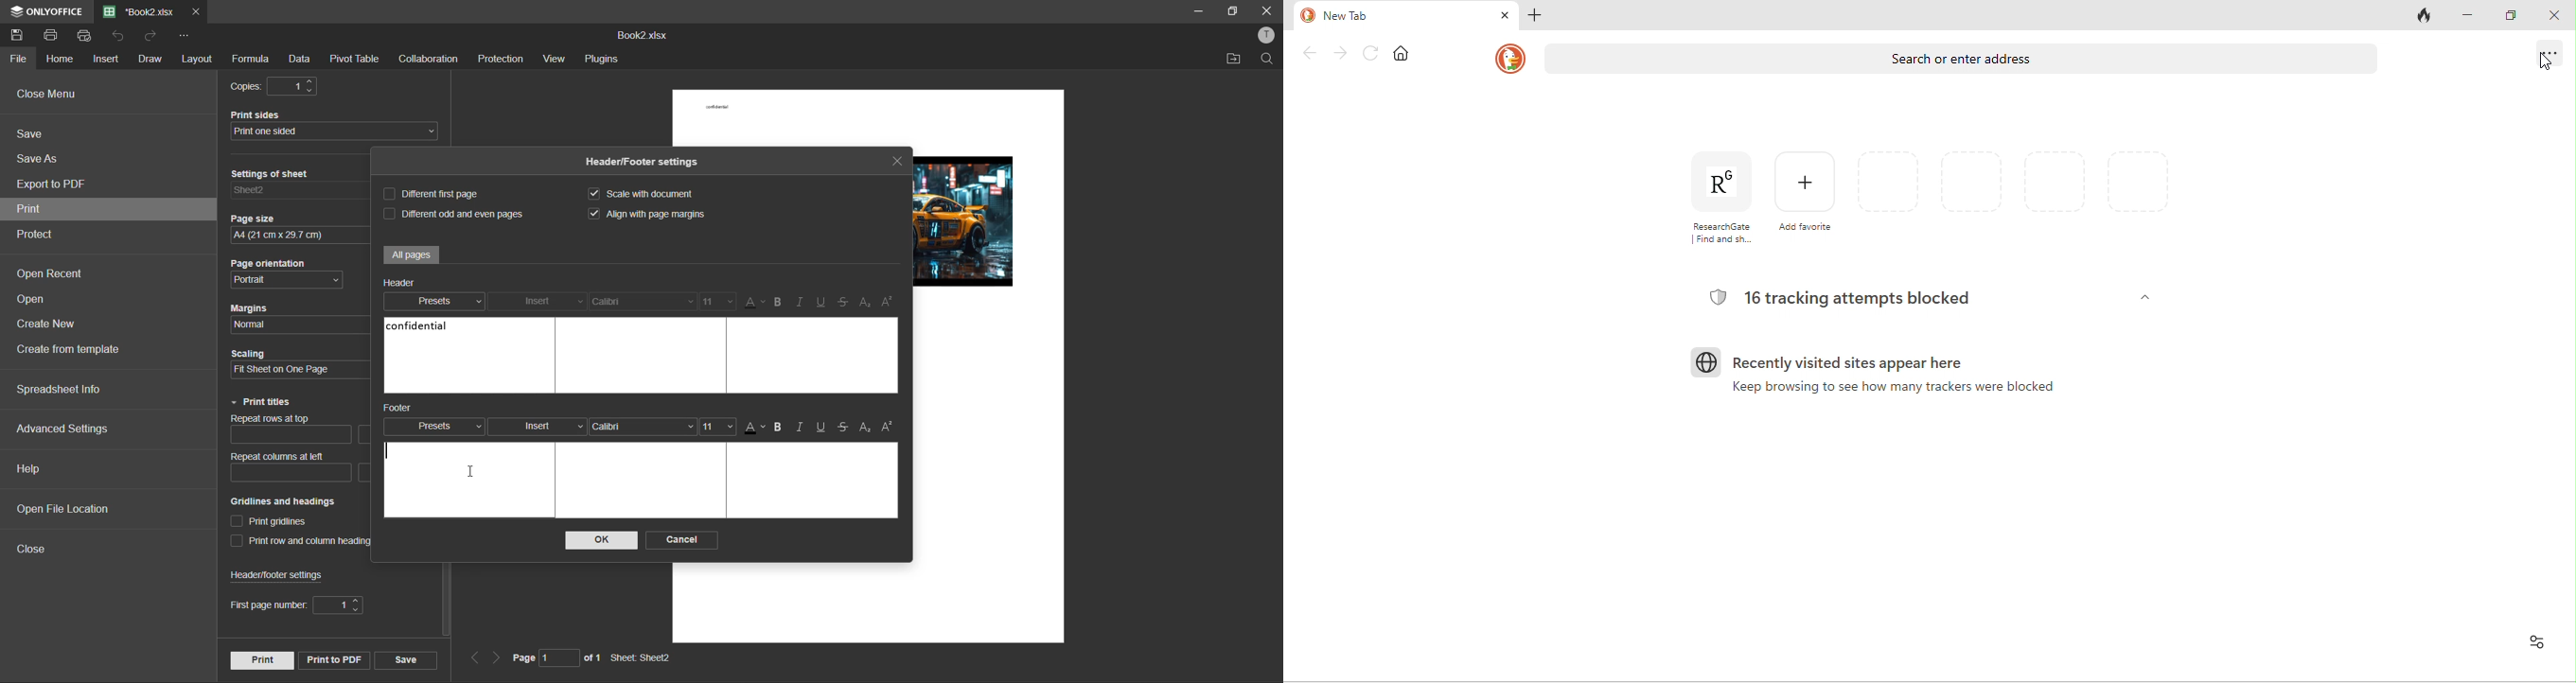 This screenshot has width=2576, height=700. I want to click on bold, so click(780, 302).